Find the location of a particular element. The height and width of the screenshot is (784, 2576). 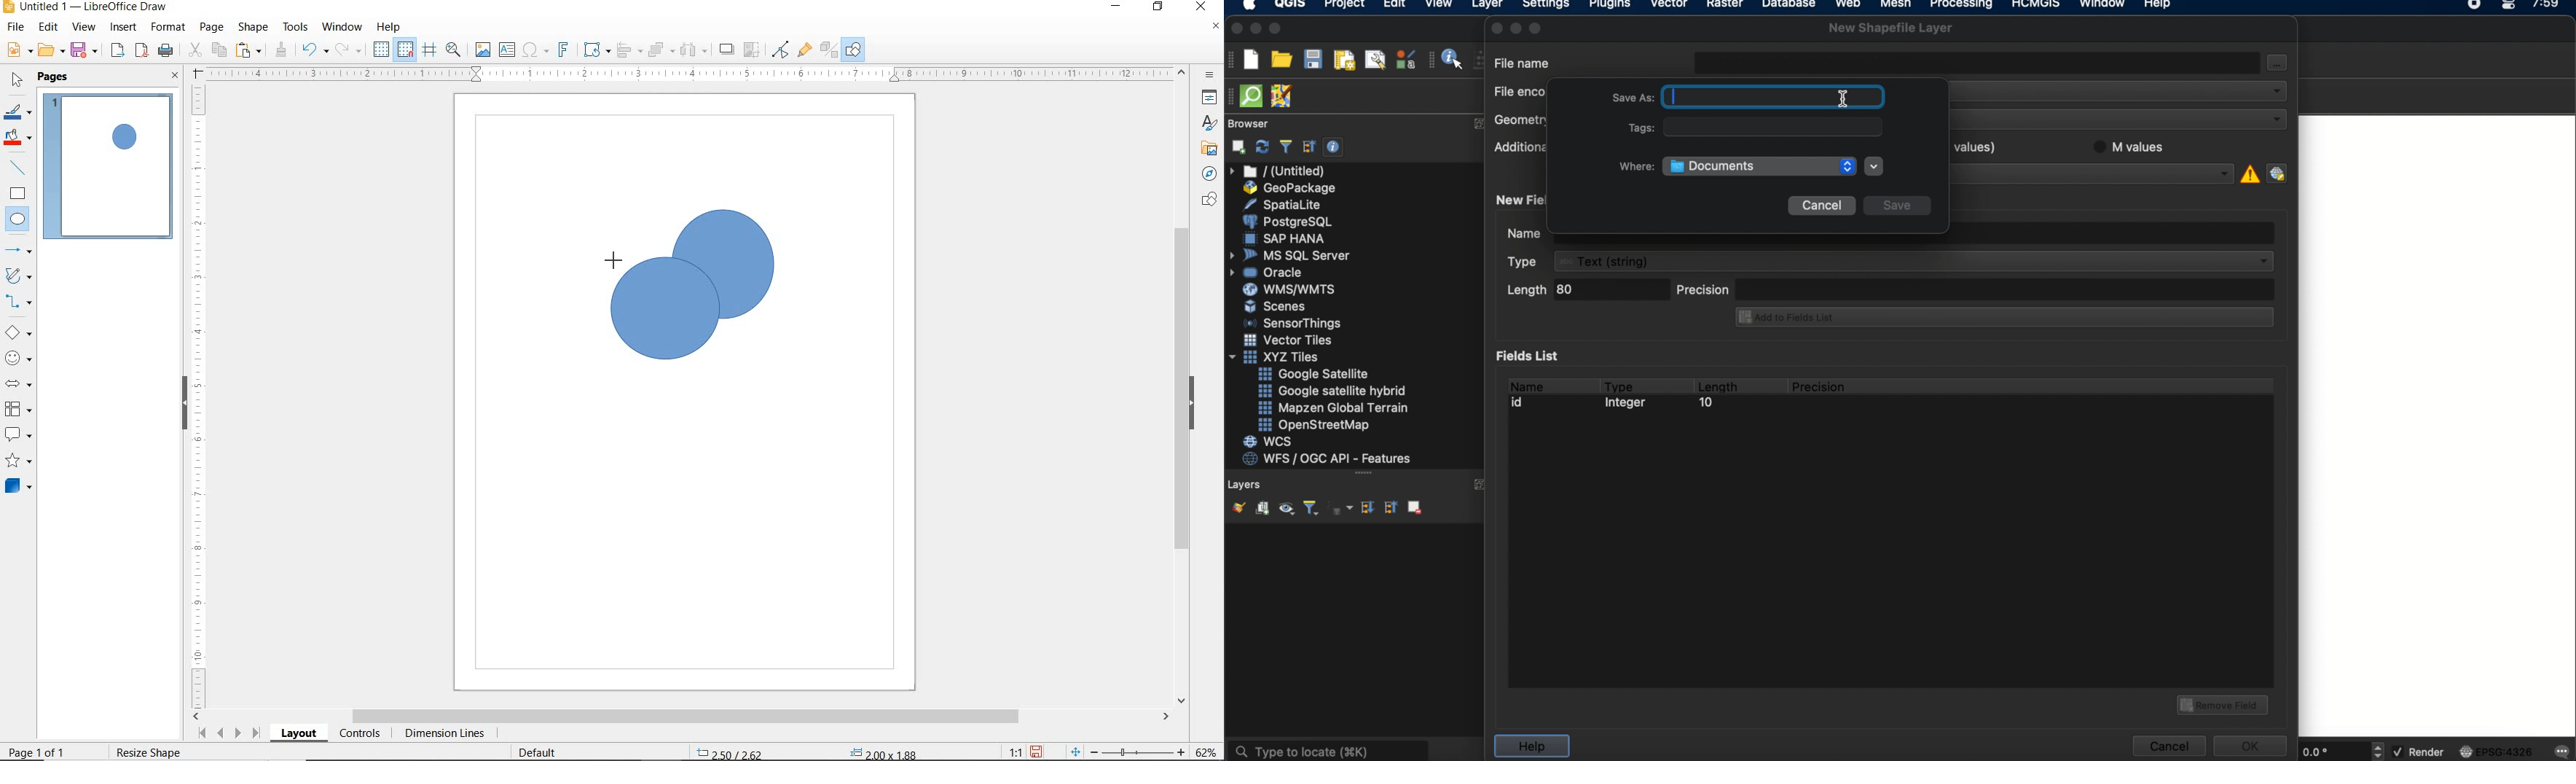

RESTORE DOWN is located at coordinates (1158, 7).